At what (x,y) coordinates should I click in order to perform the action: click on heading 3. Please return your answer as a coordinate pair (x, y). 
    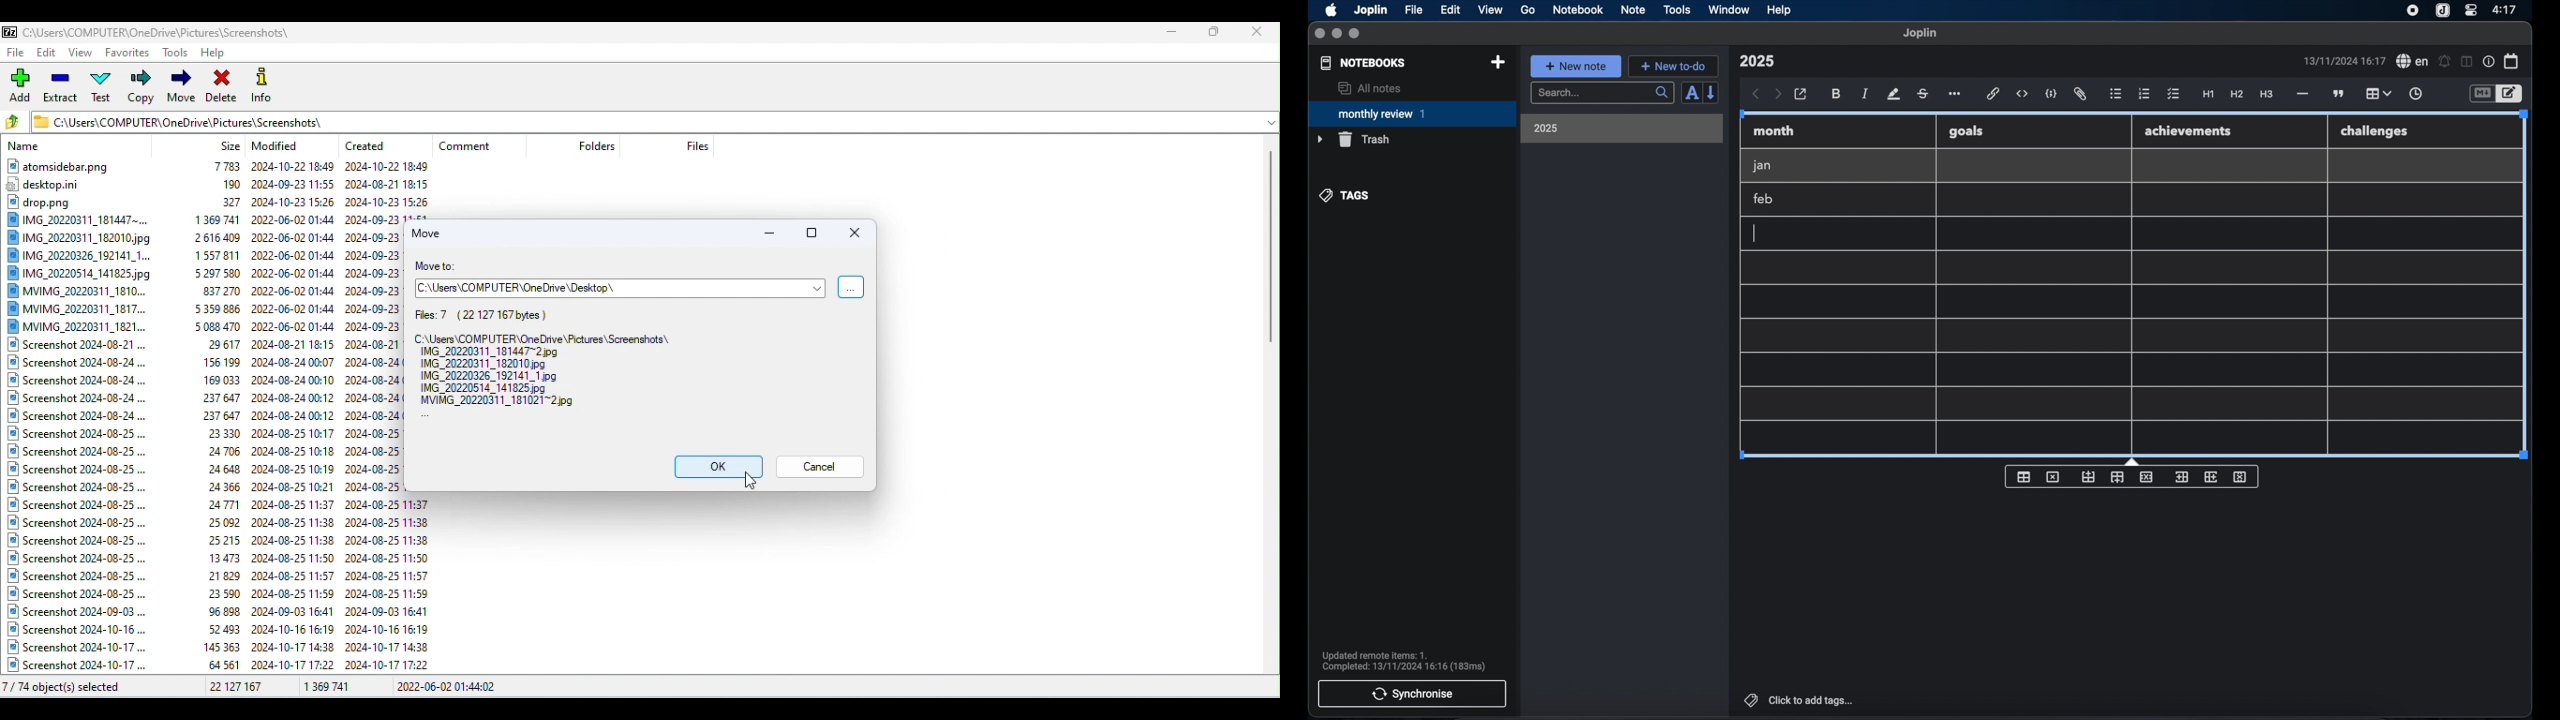
    Looking at the image, I should click on (2266, 95).